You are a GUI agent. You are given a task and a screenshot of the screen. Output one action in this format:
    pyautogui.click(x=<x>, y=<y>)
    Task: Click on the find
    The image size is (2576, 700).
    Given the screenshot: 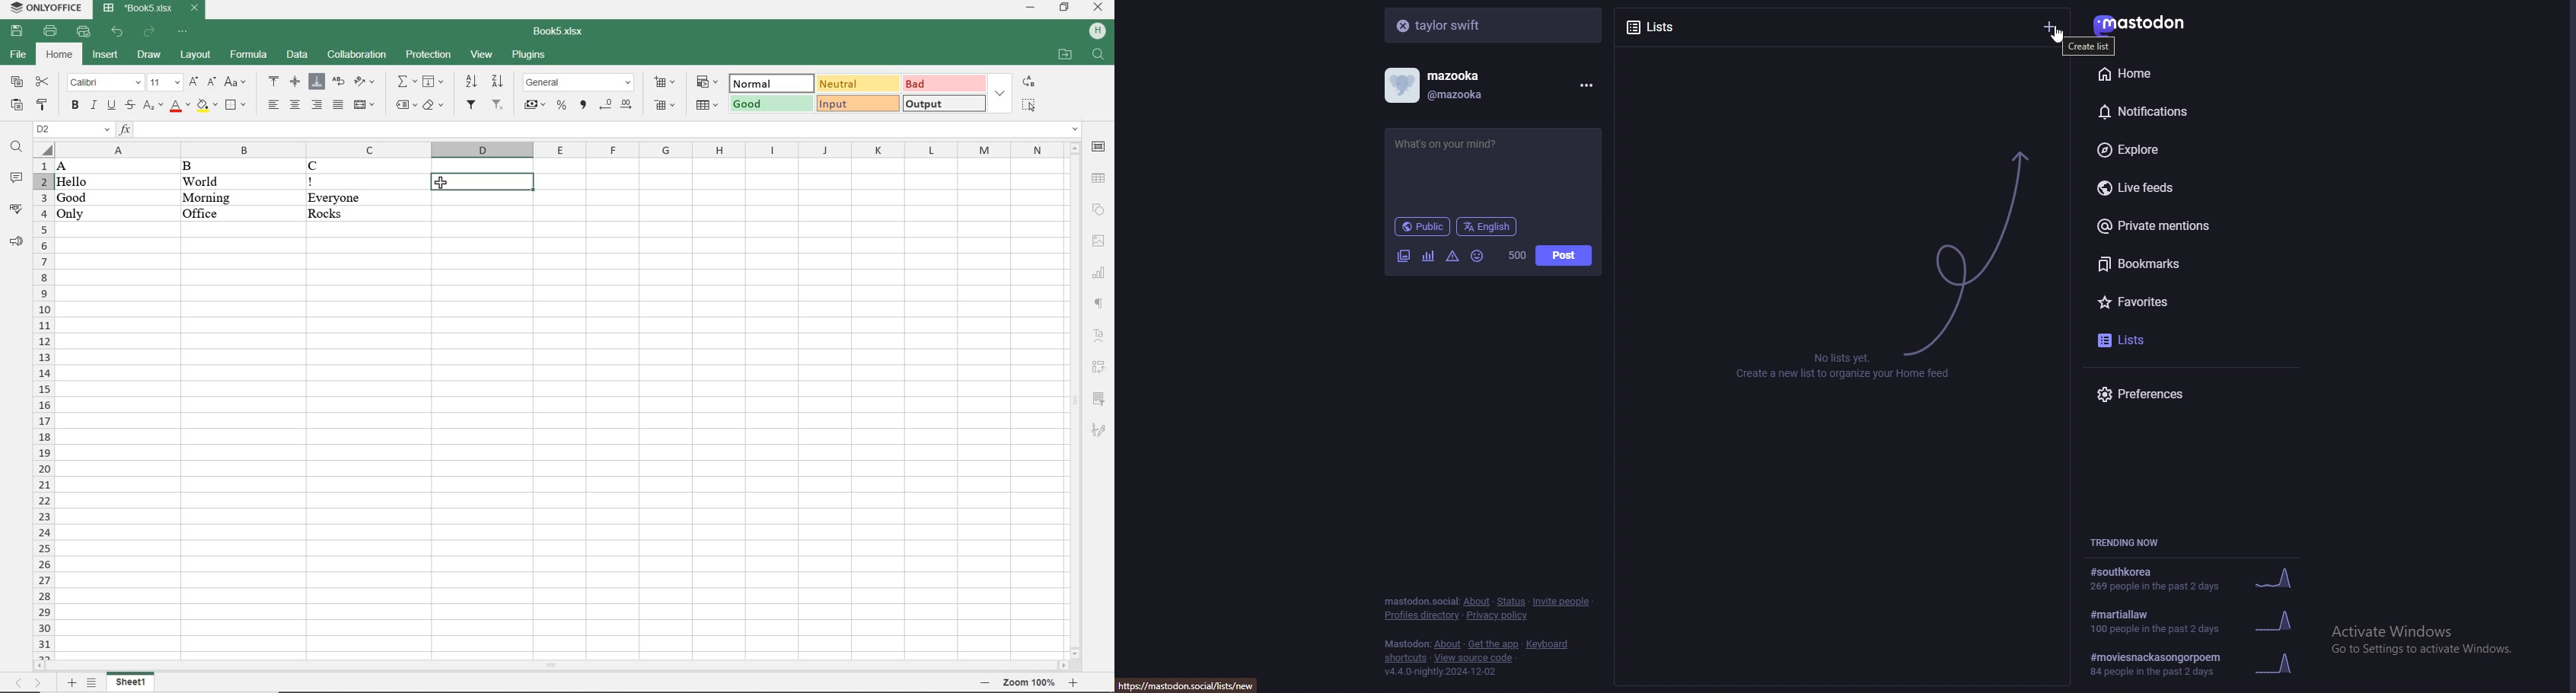 What is the action you would take?
    pyautogui.click(x=1100, y=54)
    